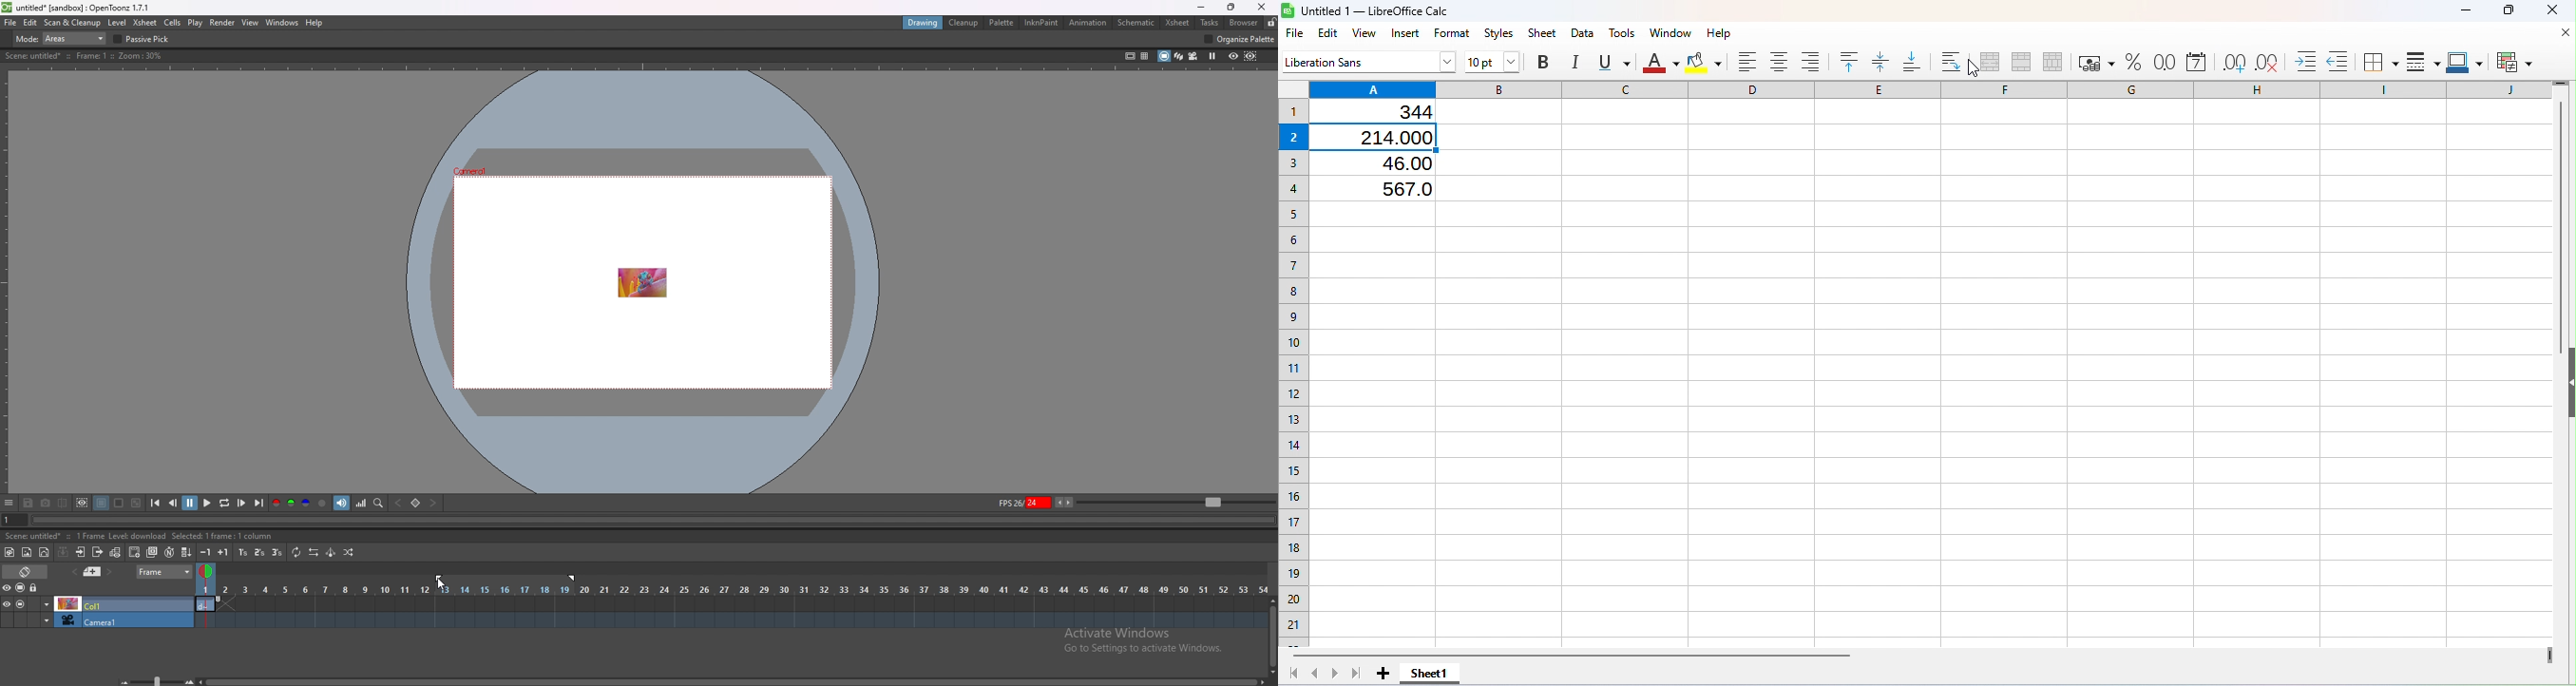 The width and height of the screenshot is (2576, 700). I want to click on xsheet, so click(147, 23).